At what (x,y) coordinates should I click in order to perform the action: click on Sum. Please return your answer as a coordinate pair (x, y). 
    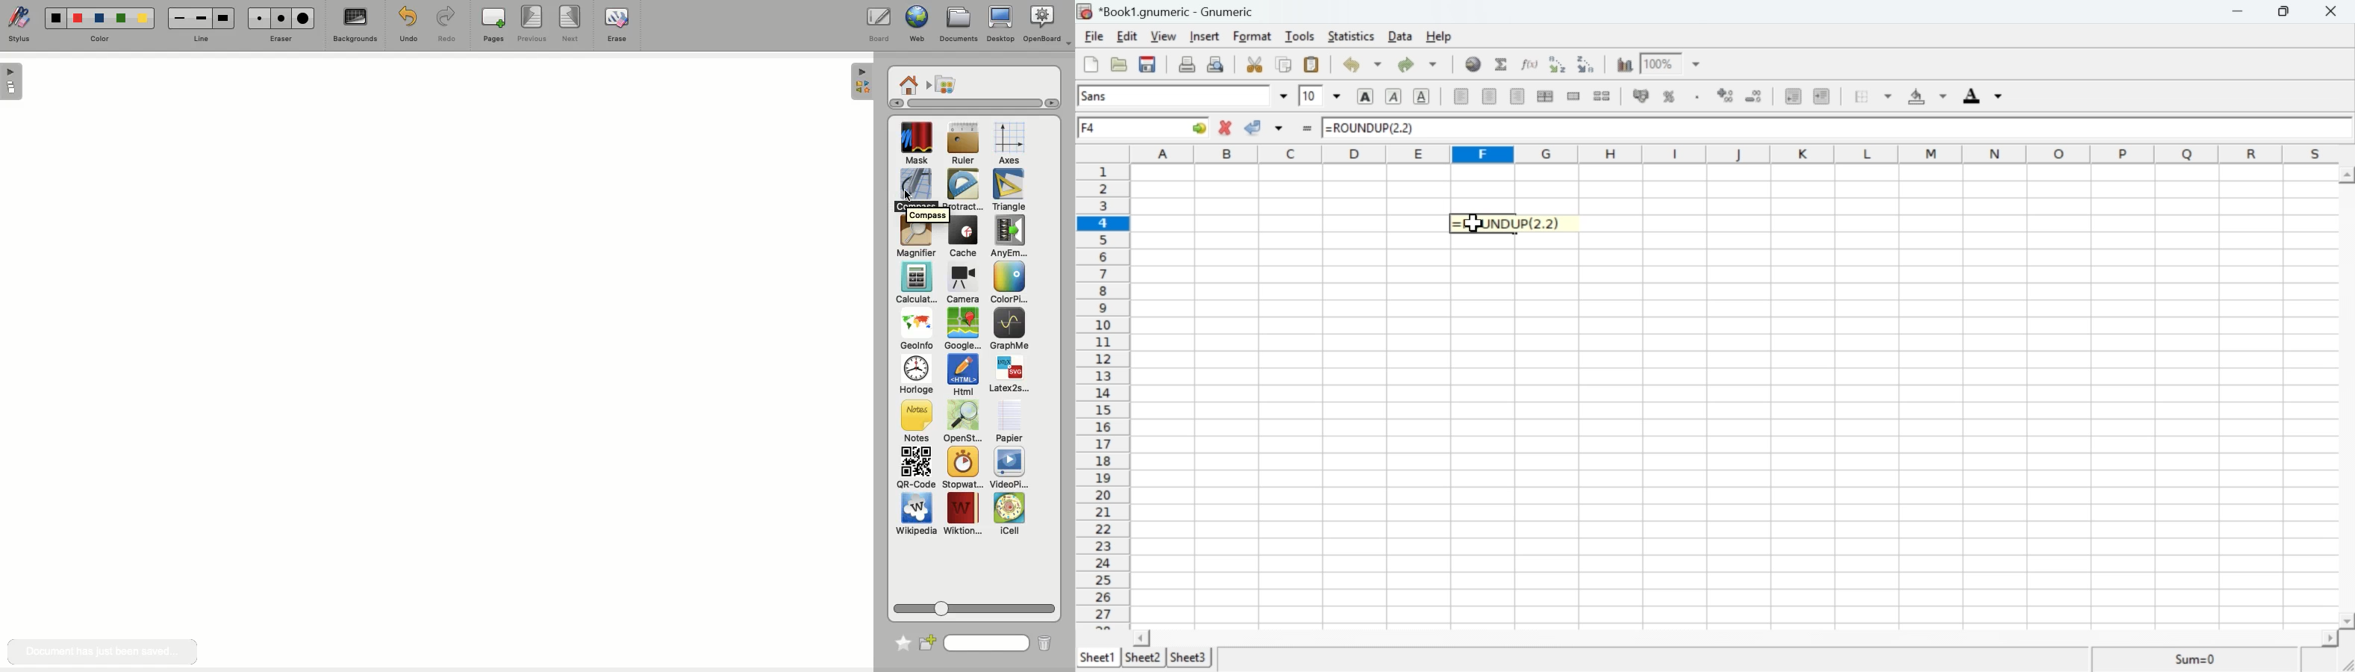
    Looking at the image, I should click on (1501, 63).